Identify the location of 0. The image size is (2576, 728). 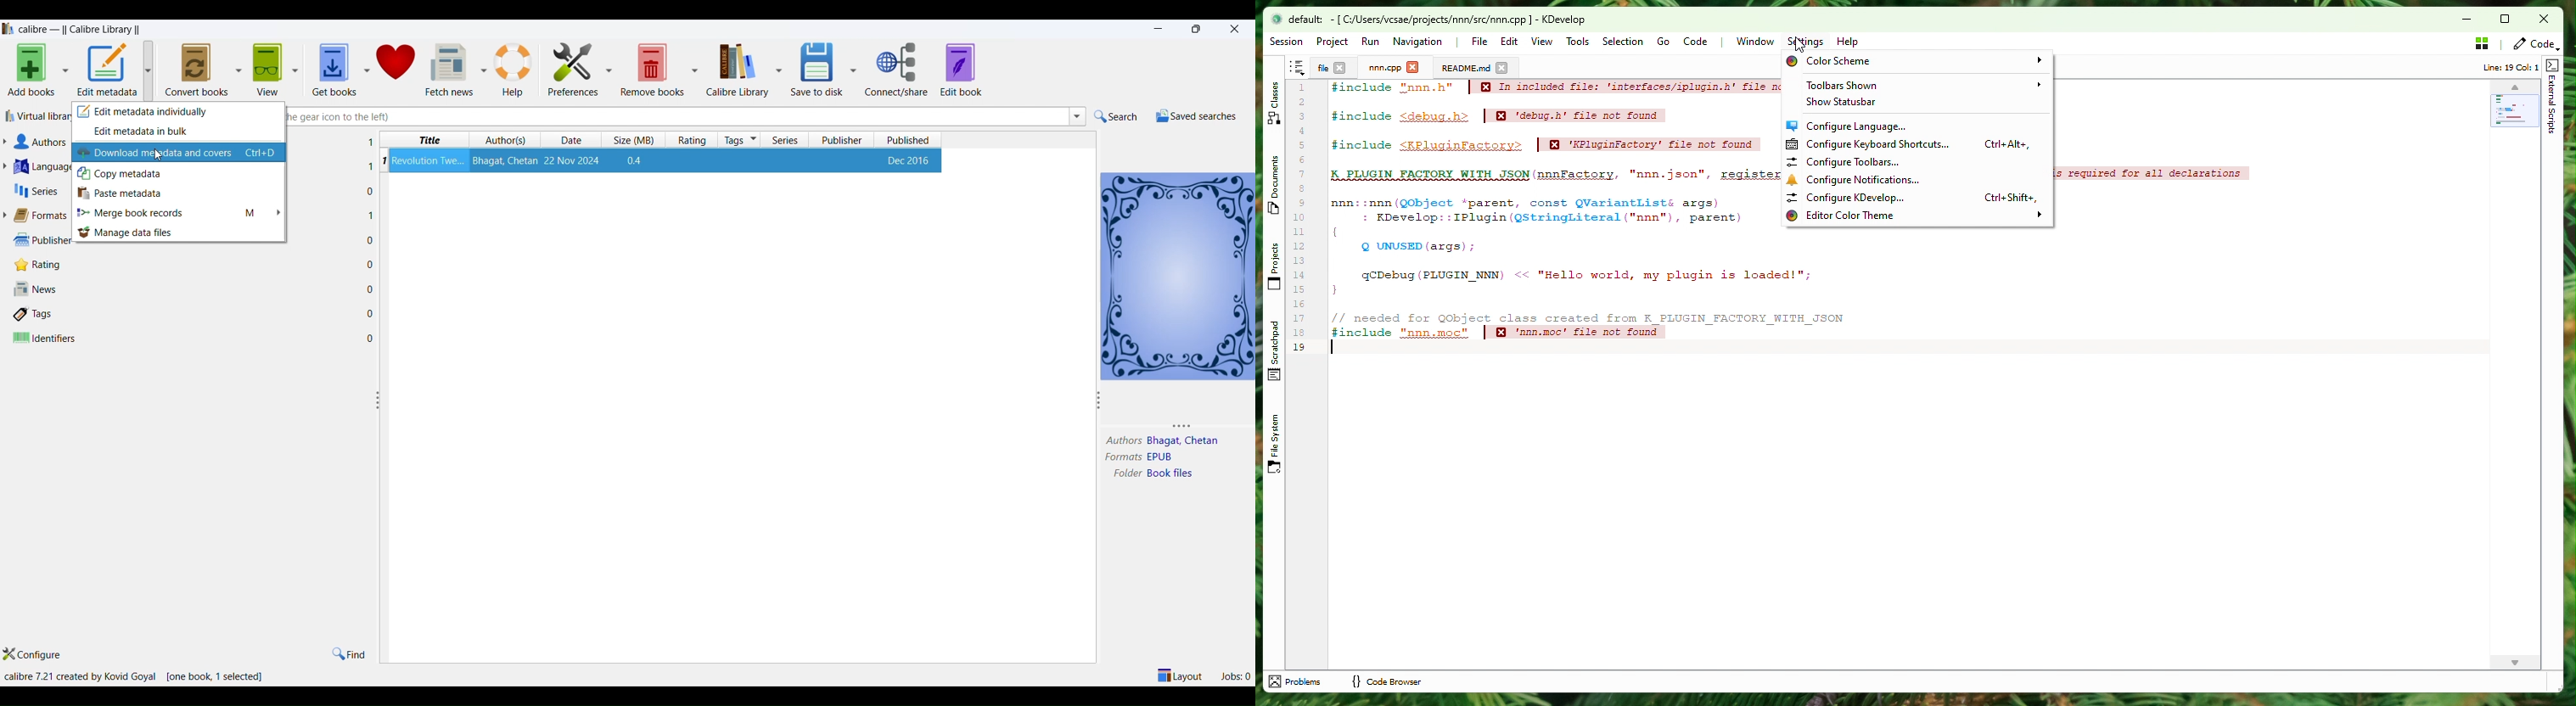
(371, 263).